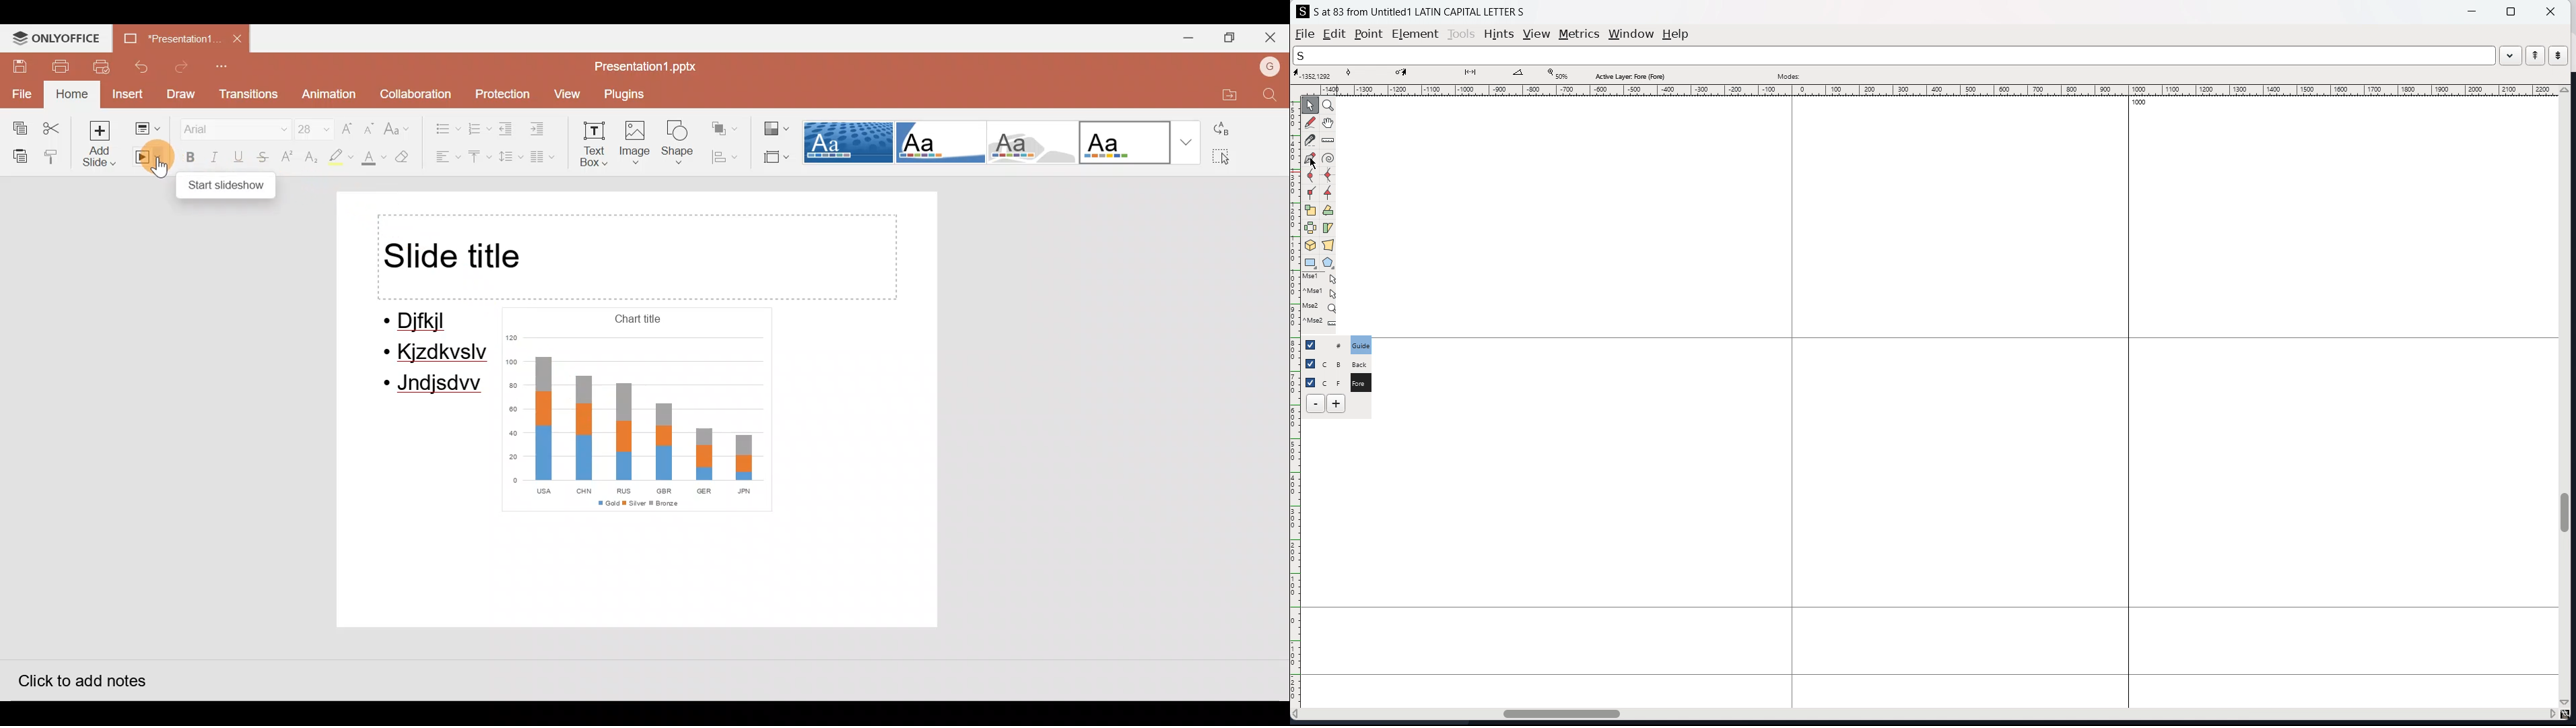 The image size is (2576, 728). What do you see at coordinates (423, 322) in the screenshot?
I see `Djfkjl` at bounding box center [423, 322].